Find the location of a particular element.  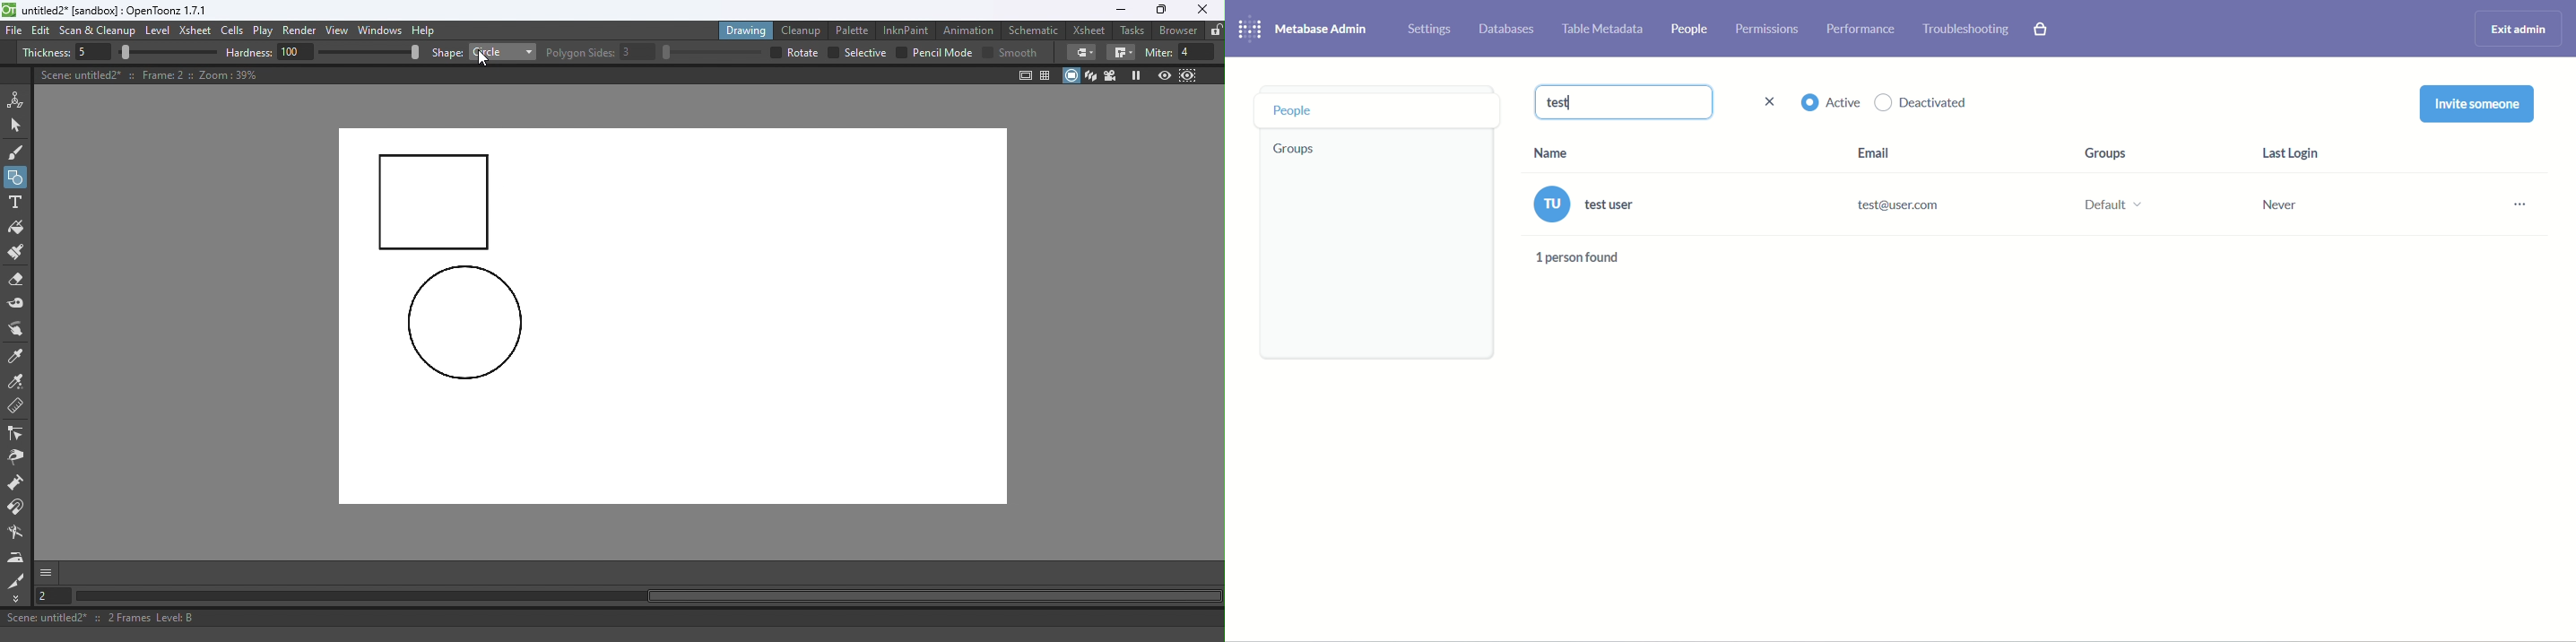

Drawing is located at coordinates (748, 30).